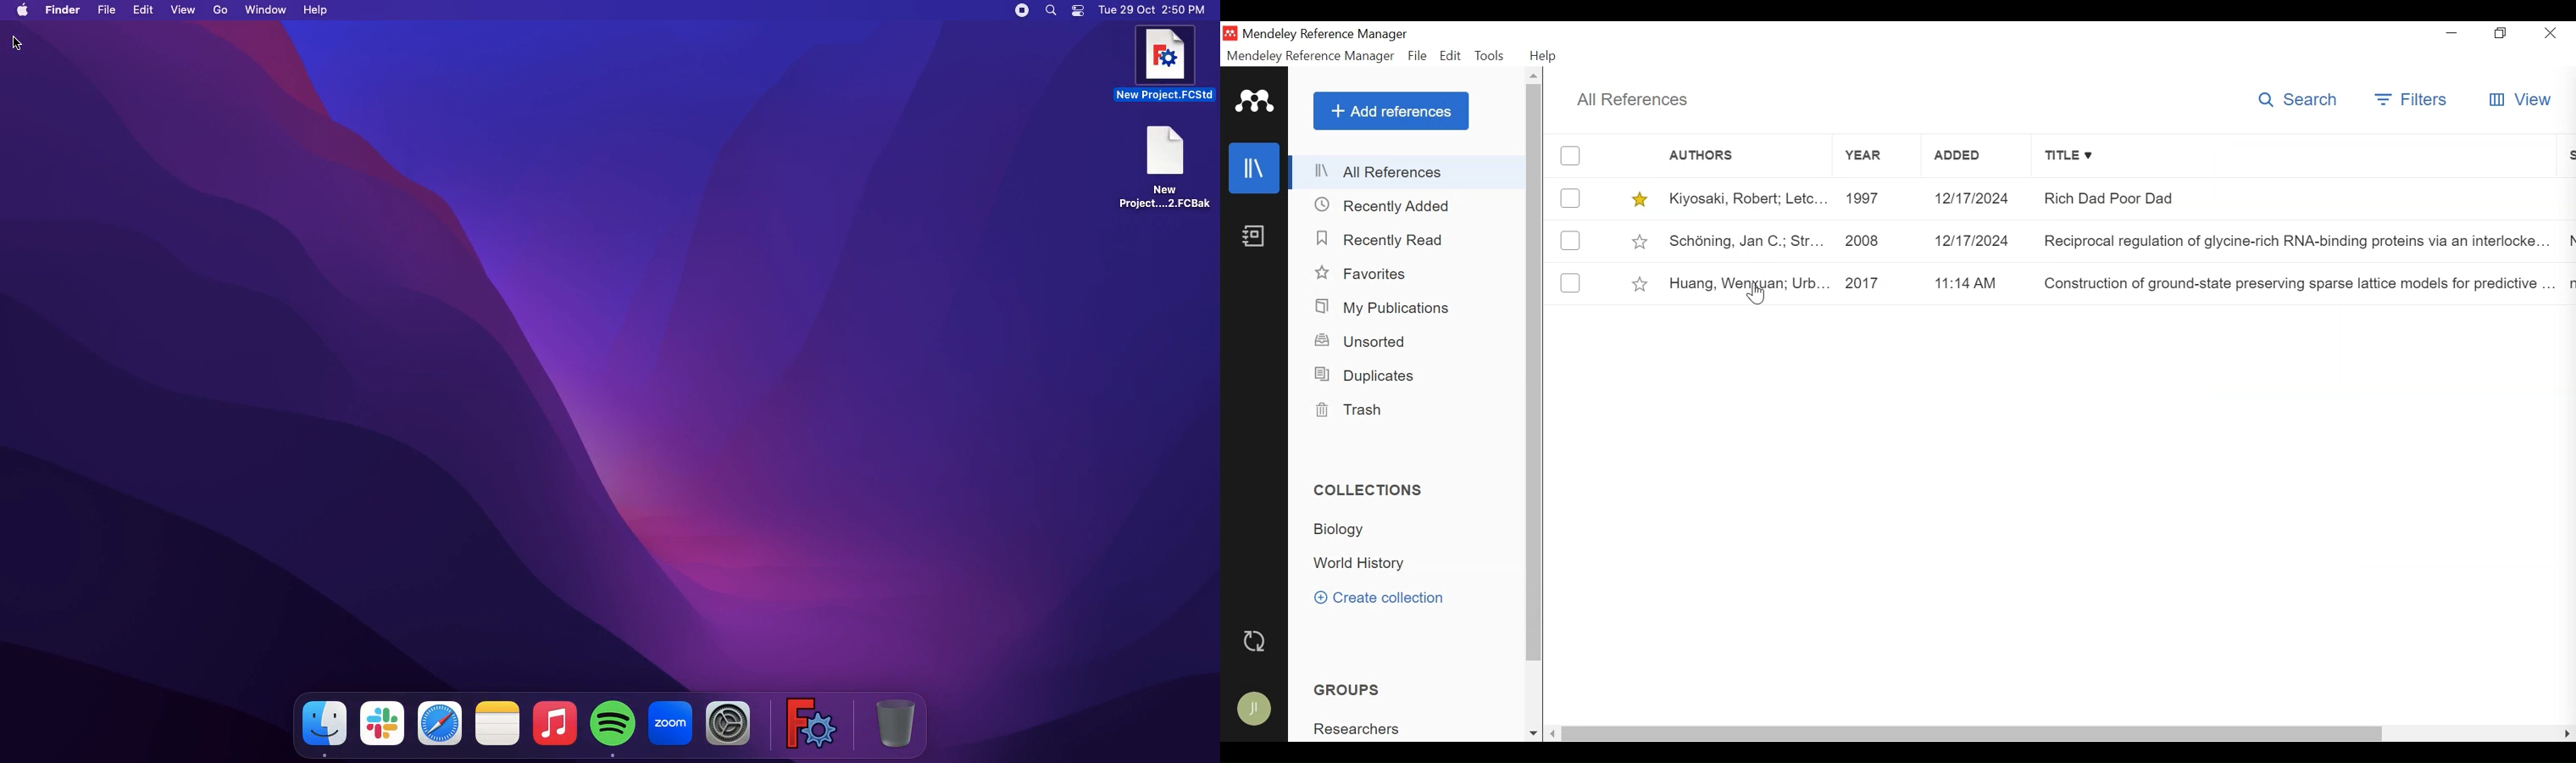 The image size is (2576, 784). I want to click on Year, so click(1876, 156).